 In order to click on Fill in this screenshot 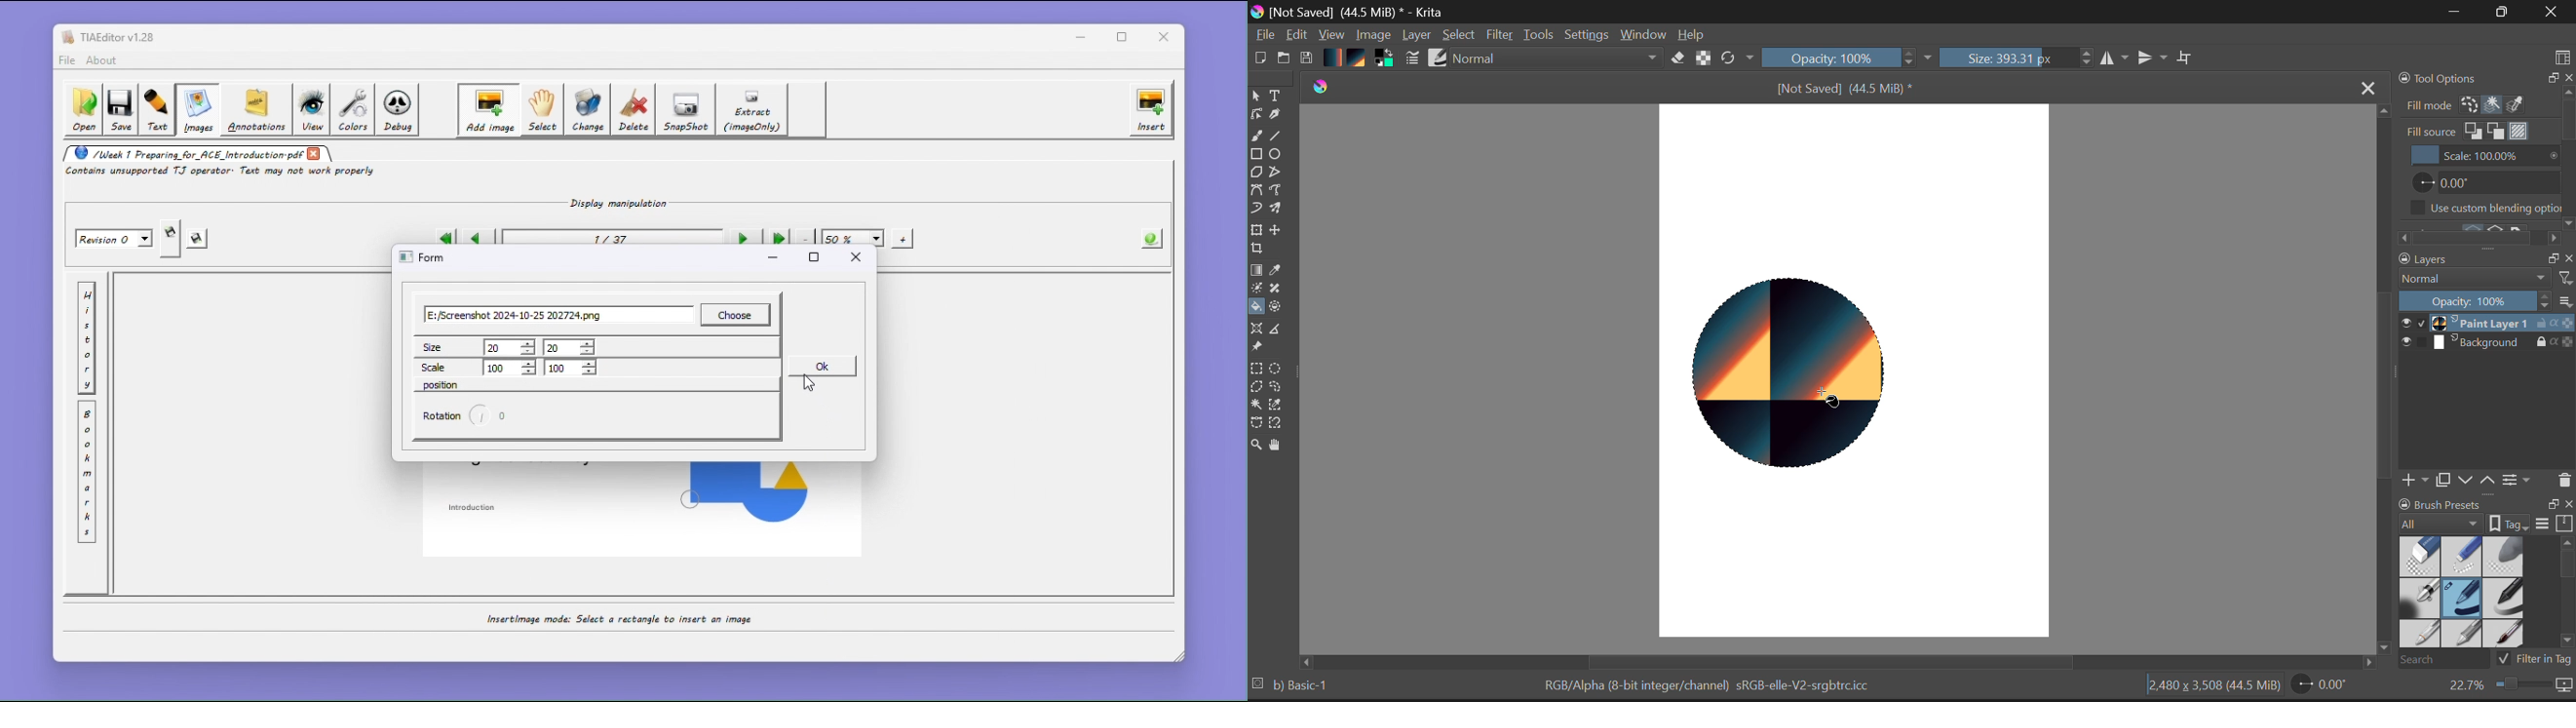, I will do `click(1257, 307)`.